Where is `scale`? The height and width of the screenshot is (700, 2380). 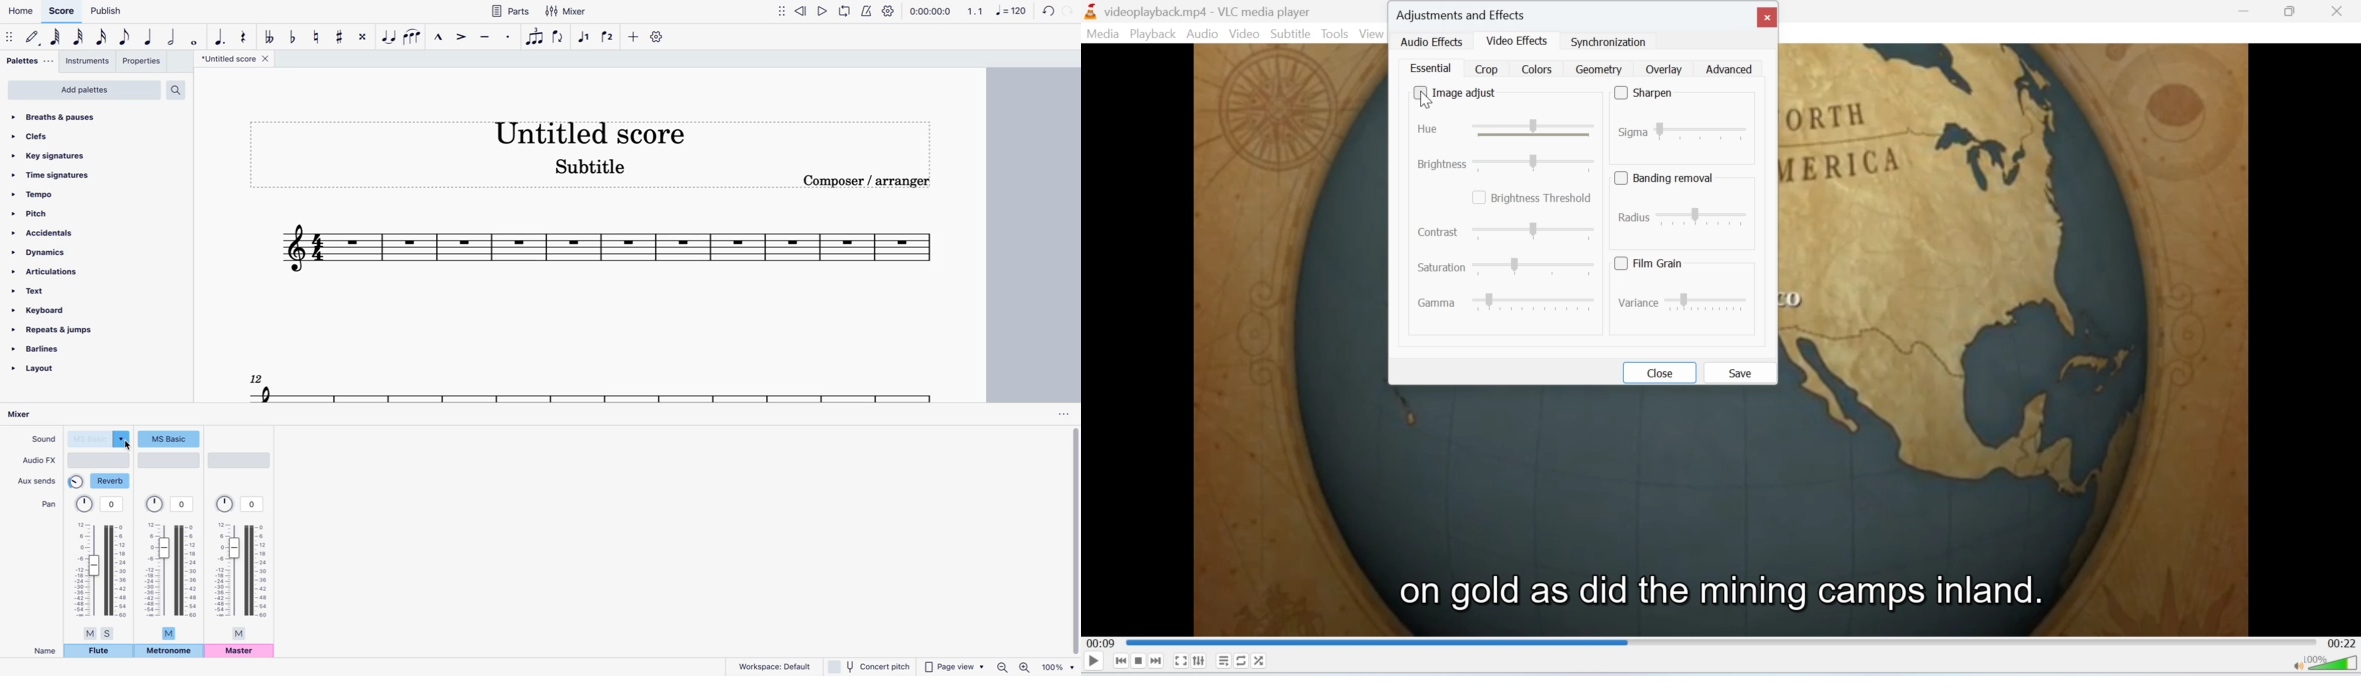
scale is located at coordinates (607, 252).